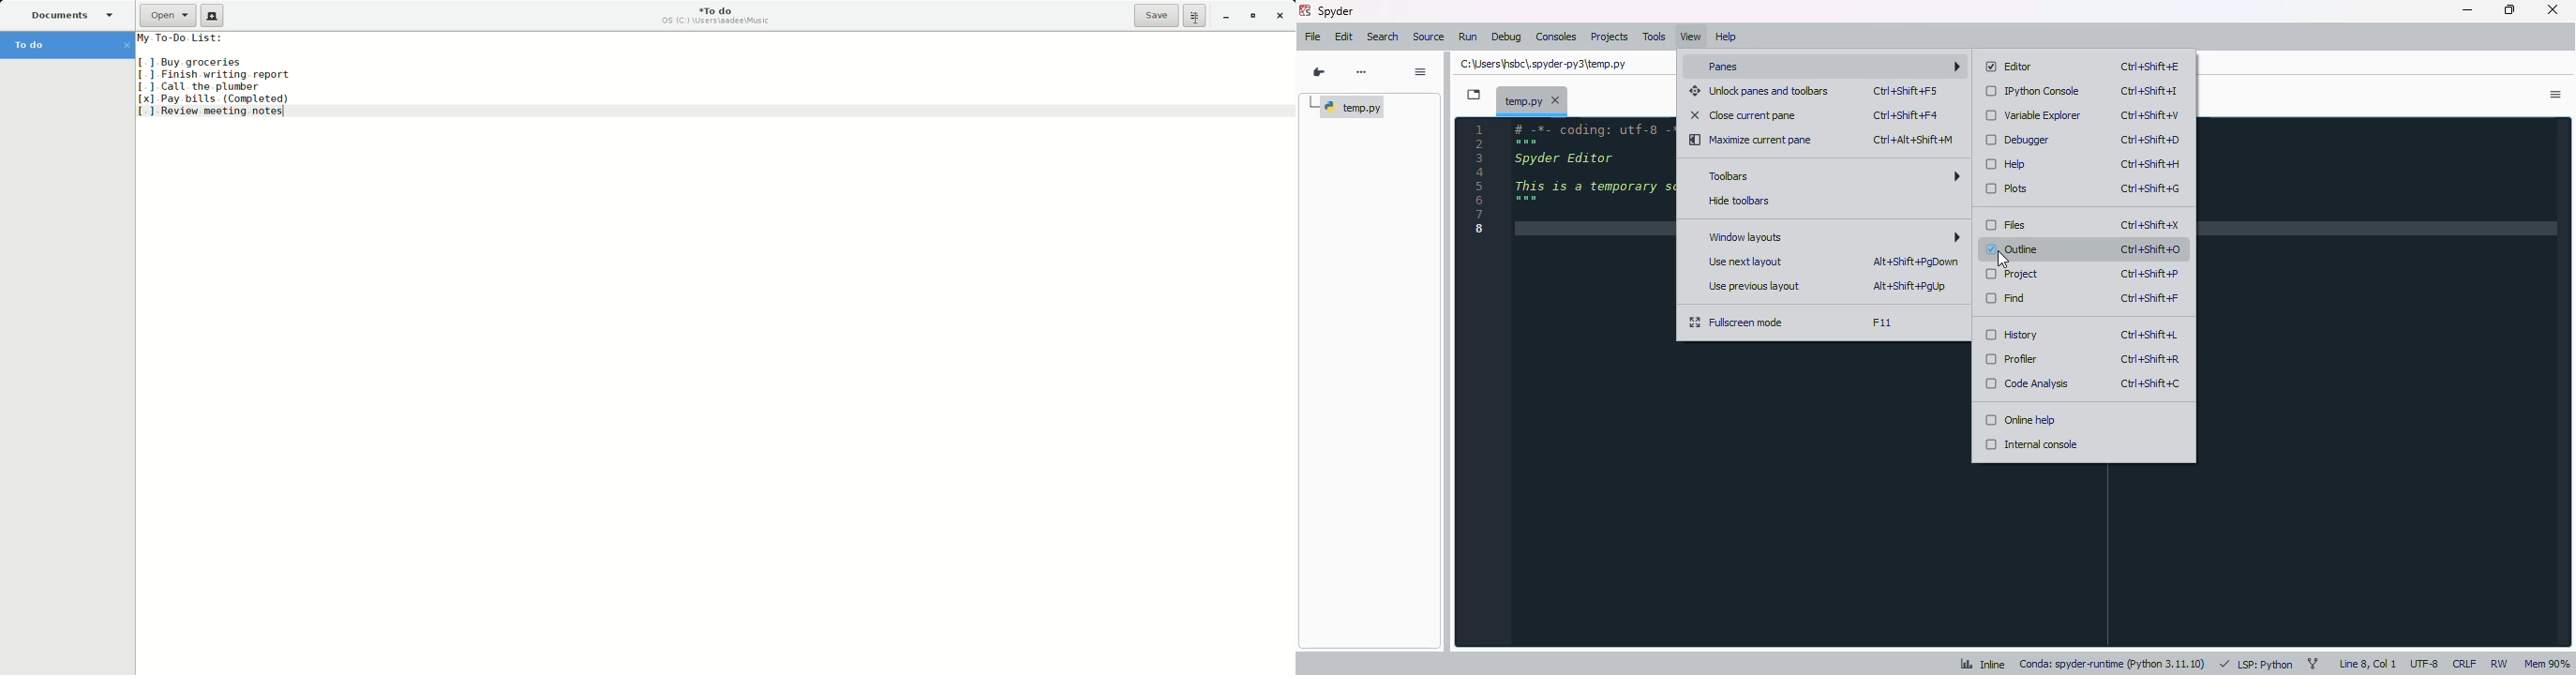 Image resolution: width=2576 pixels, height=700 pixels. I want to click on debug, so click(1507, 38).